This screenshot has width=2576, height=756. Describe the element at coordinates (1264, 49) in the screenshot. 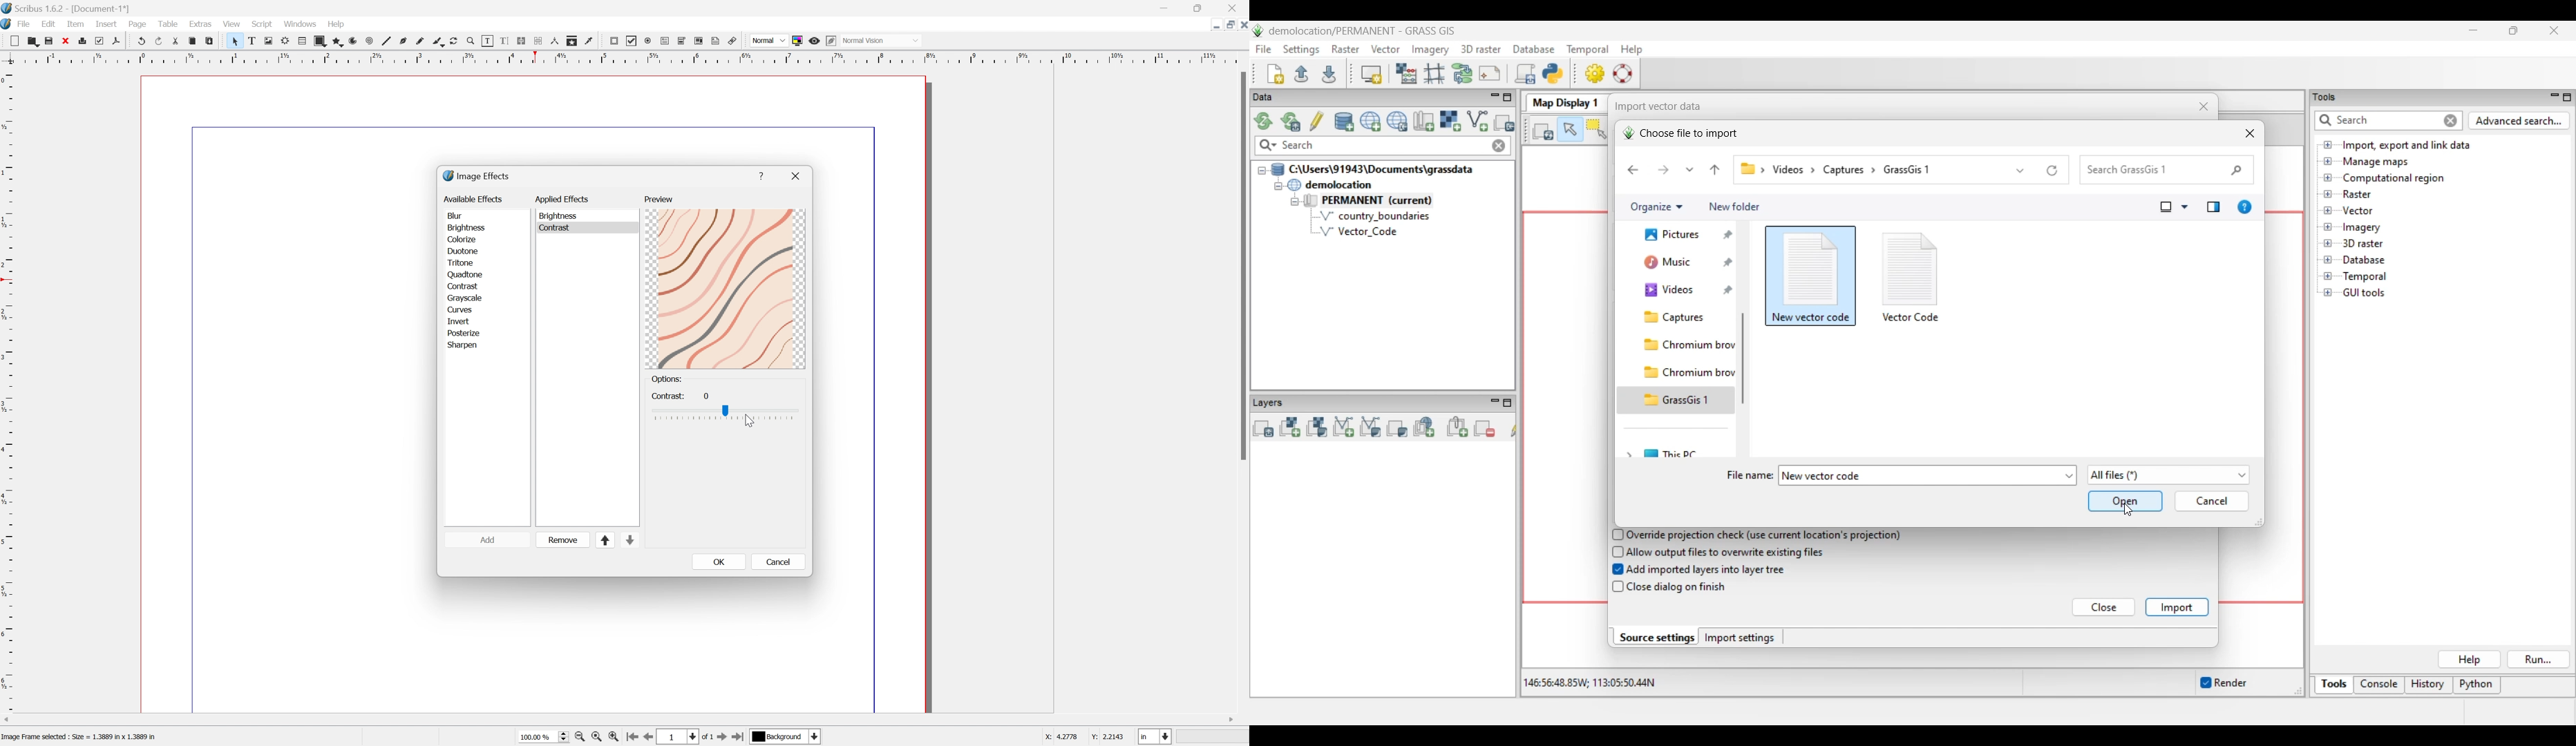

I see `File menu` at that location.